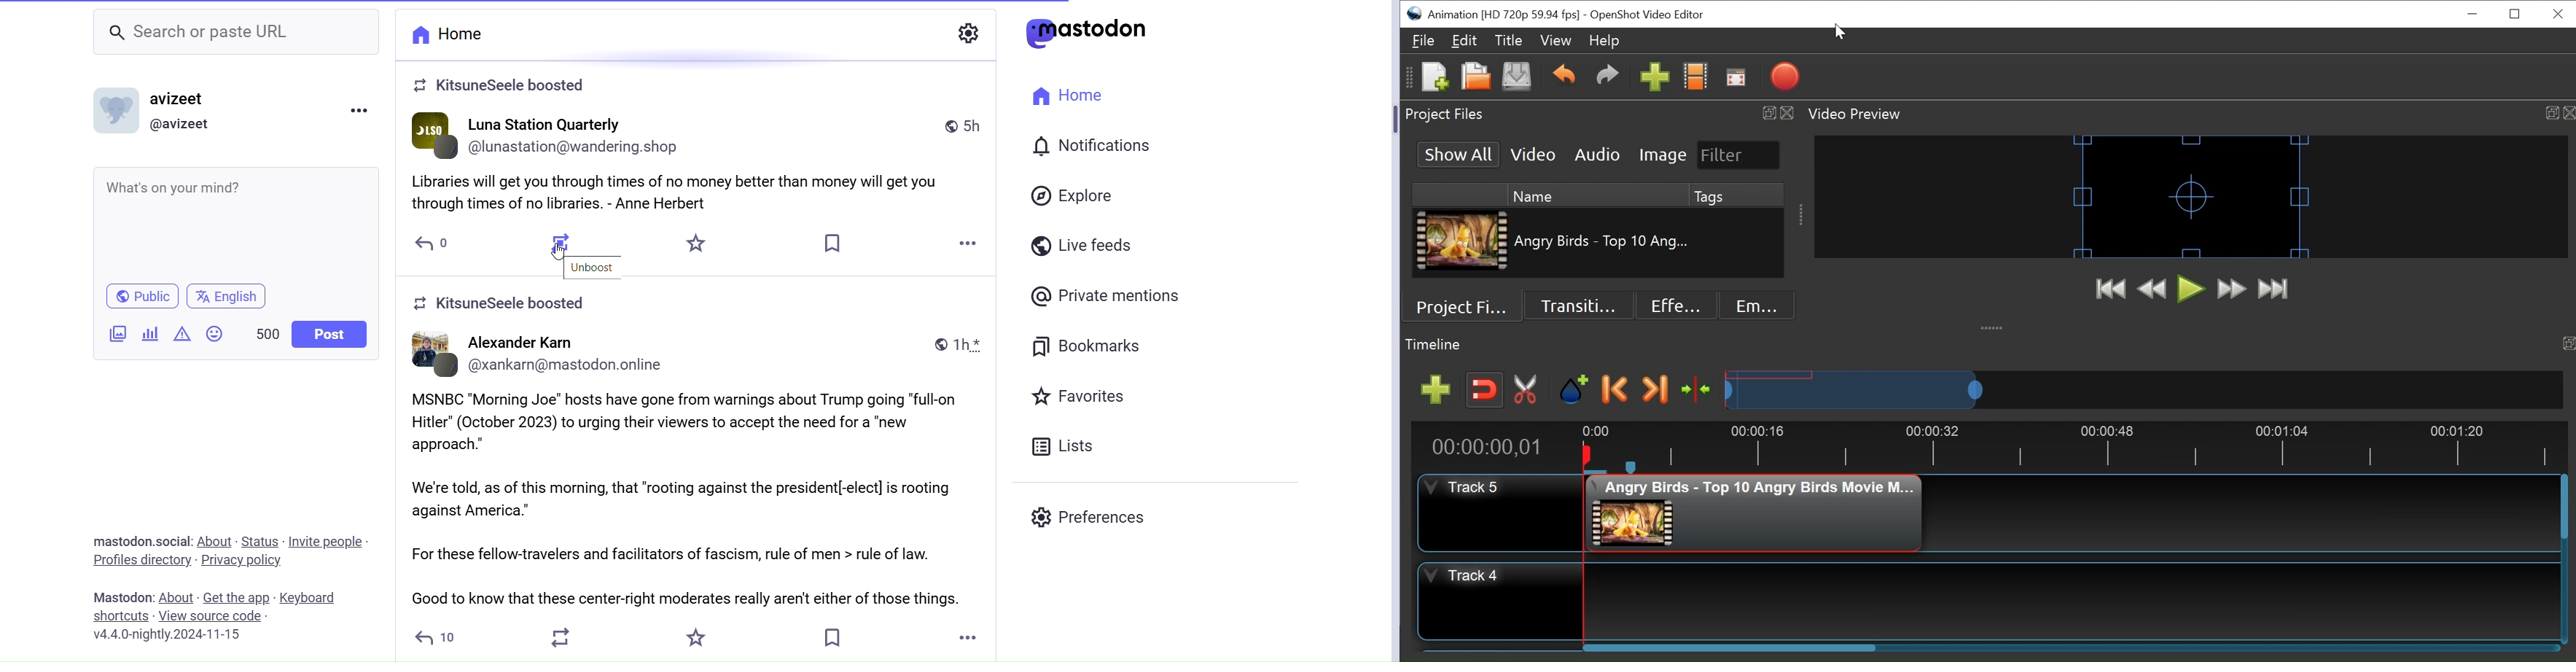 This screenshot has width=2576, height=672. What do you see at coordinates (967, 639) in the screenshot?
I see `More` at bounding box center [967, 639].